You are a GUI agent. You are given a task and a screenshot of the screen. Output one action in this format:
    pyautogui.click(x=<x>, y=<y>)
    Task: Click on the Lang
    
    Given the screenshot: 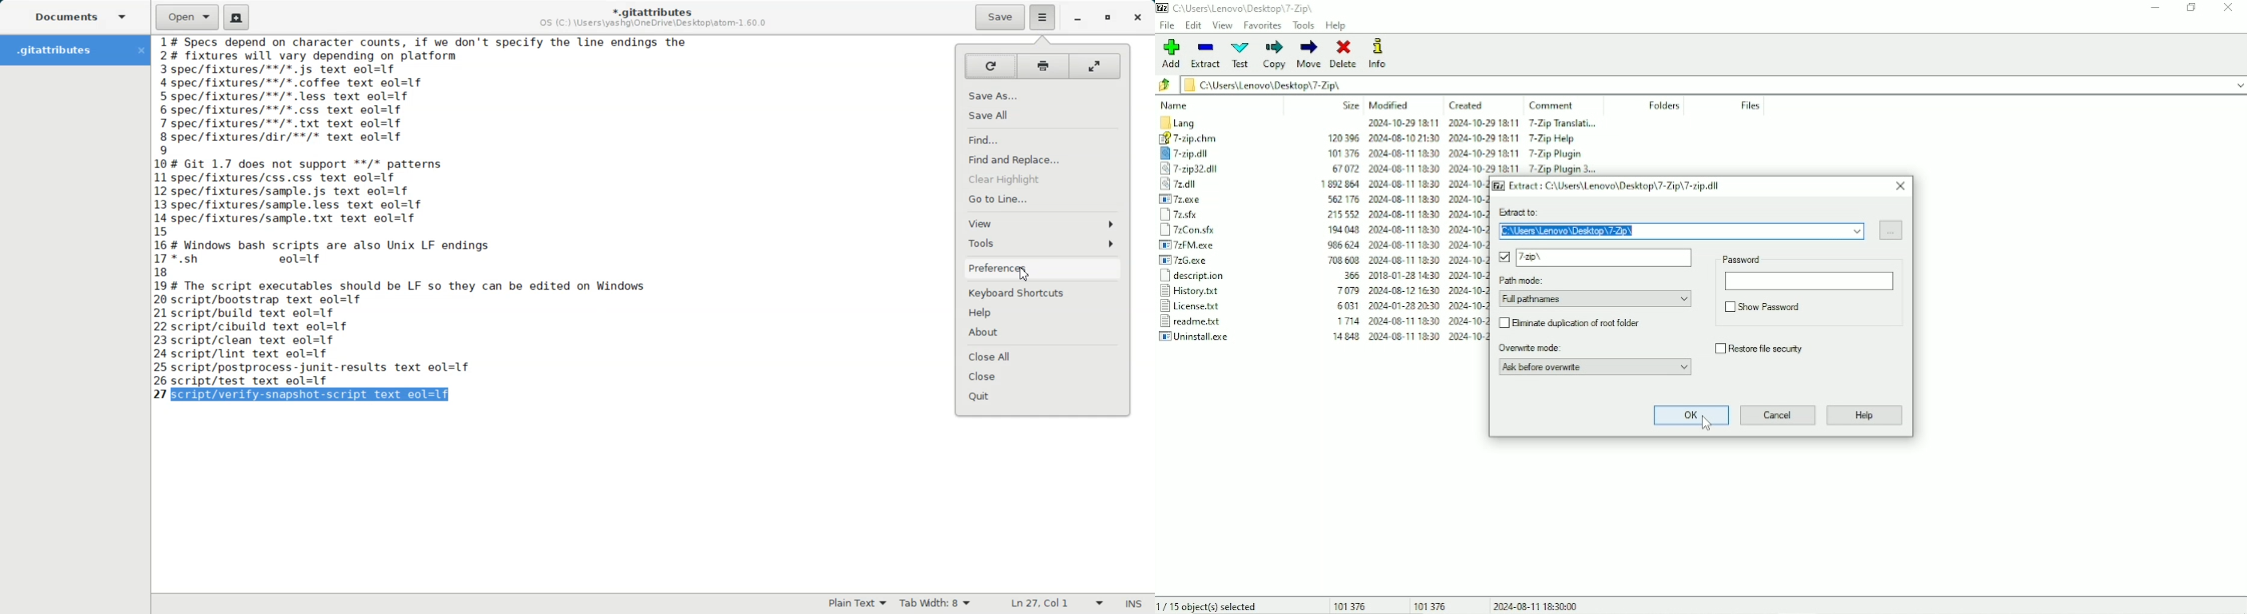 What is the action you would take?
    pyautogui.click(x=1204, y=123)
    